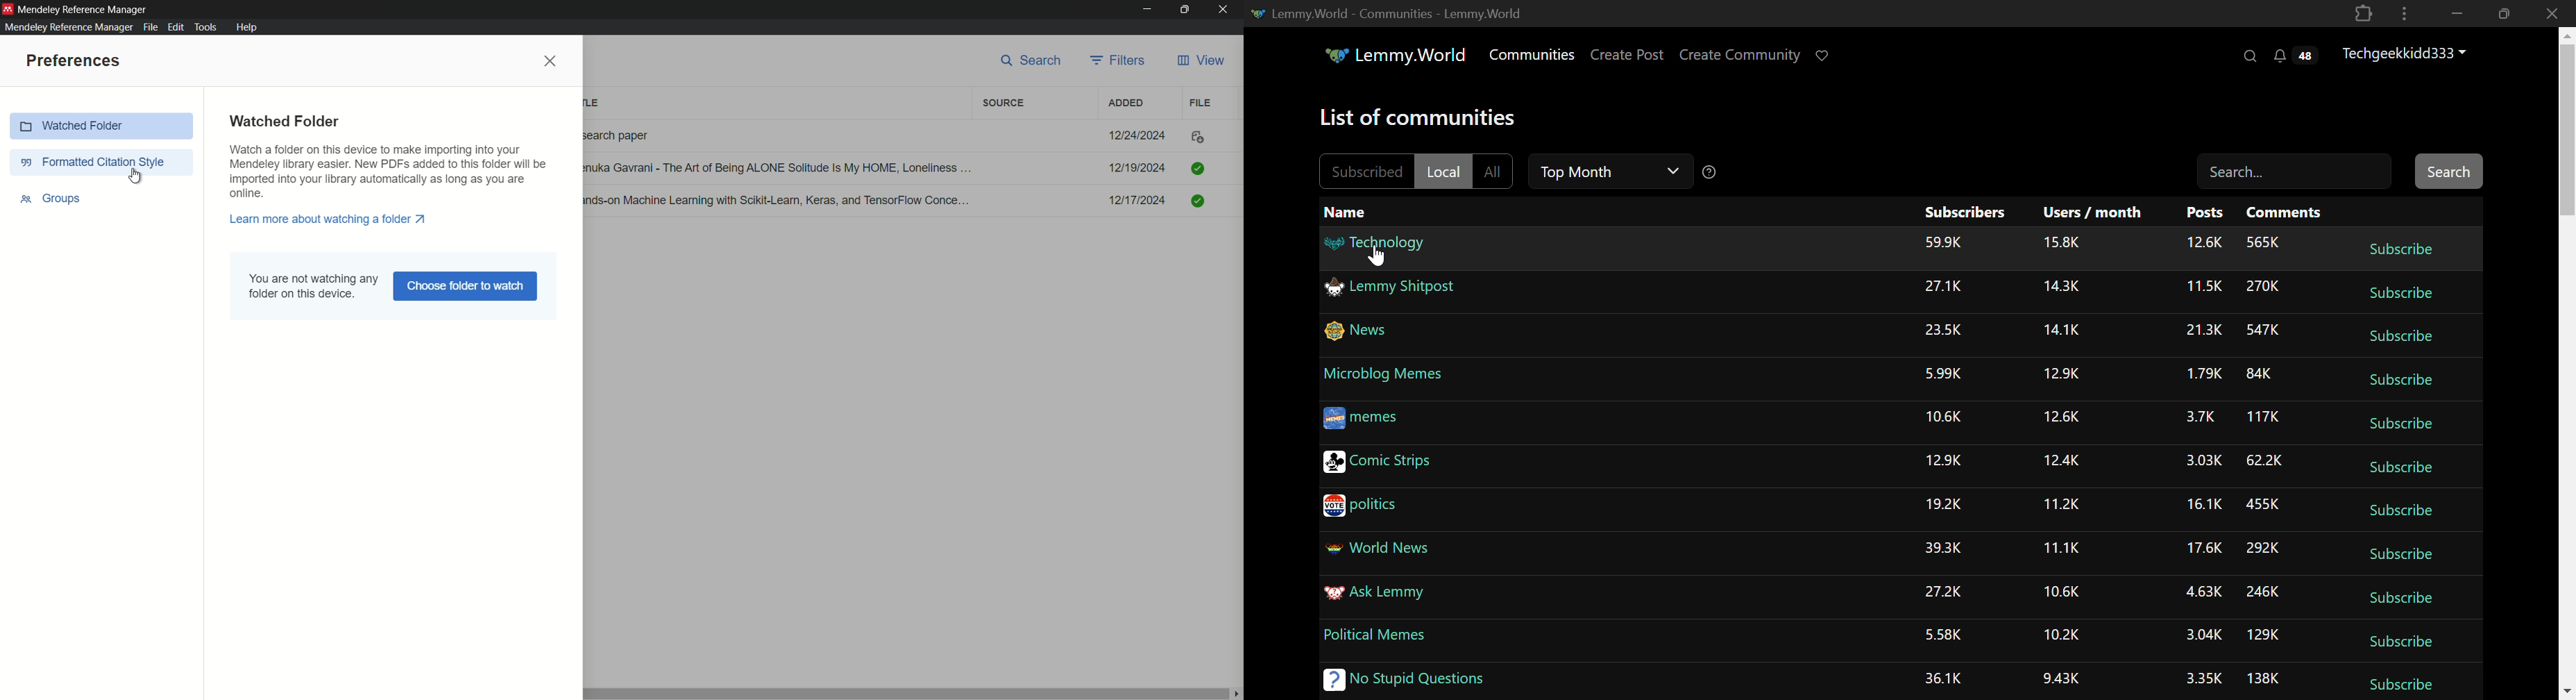 The image size is (2576, 700). Describe the element at coordinates (102, 161) in the screenshot. I see `formatted citation style` at that location.